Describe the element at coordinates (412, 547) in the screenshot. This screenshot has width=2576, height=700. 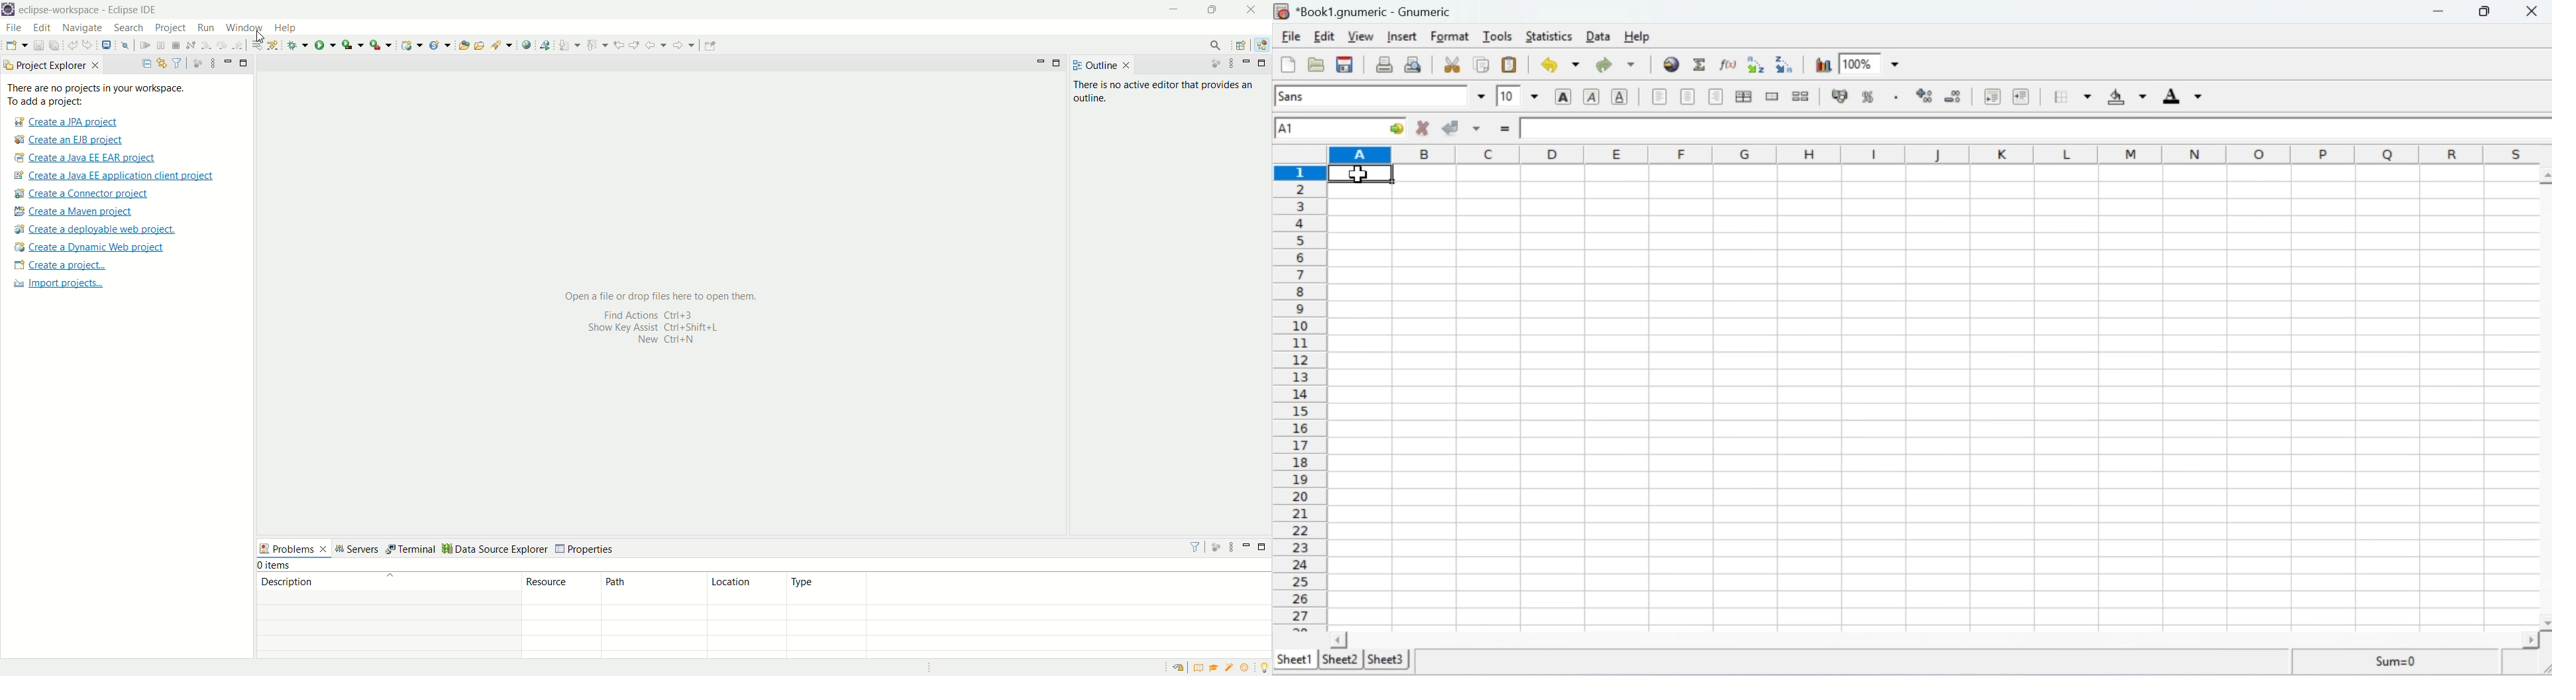
I see `terminal` at that location.